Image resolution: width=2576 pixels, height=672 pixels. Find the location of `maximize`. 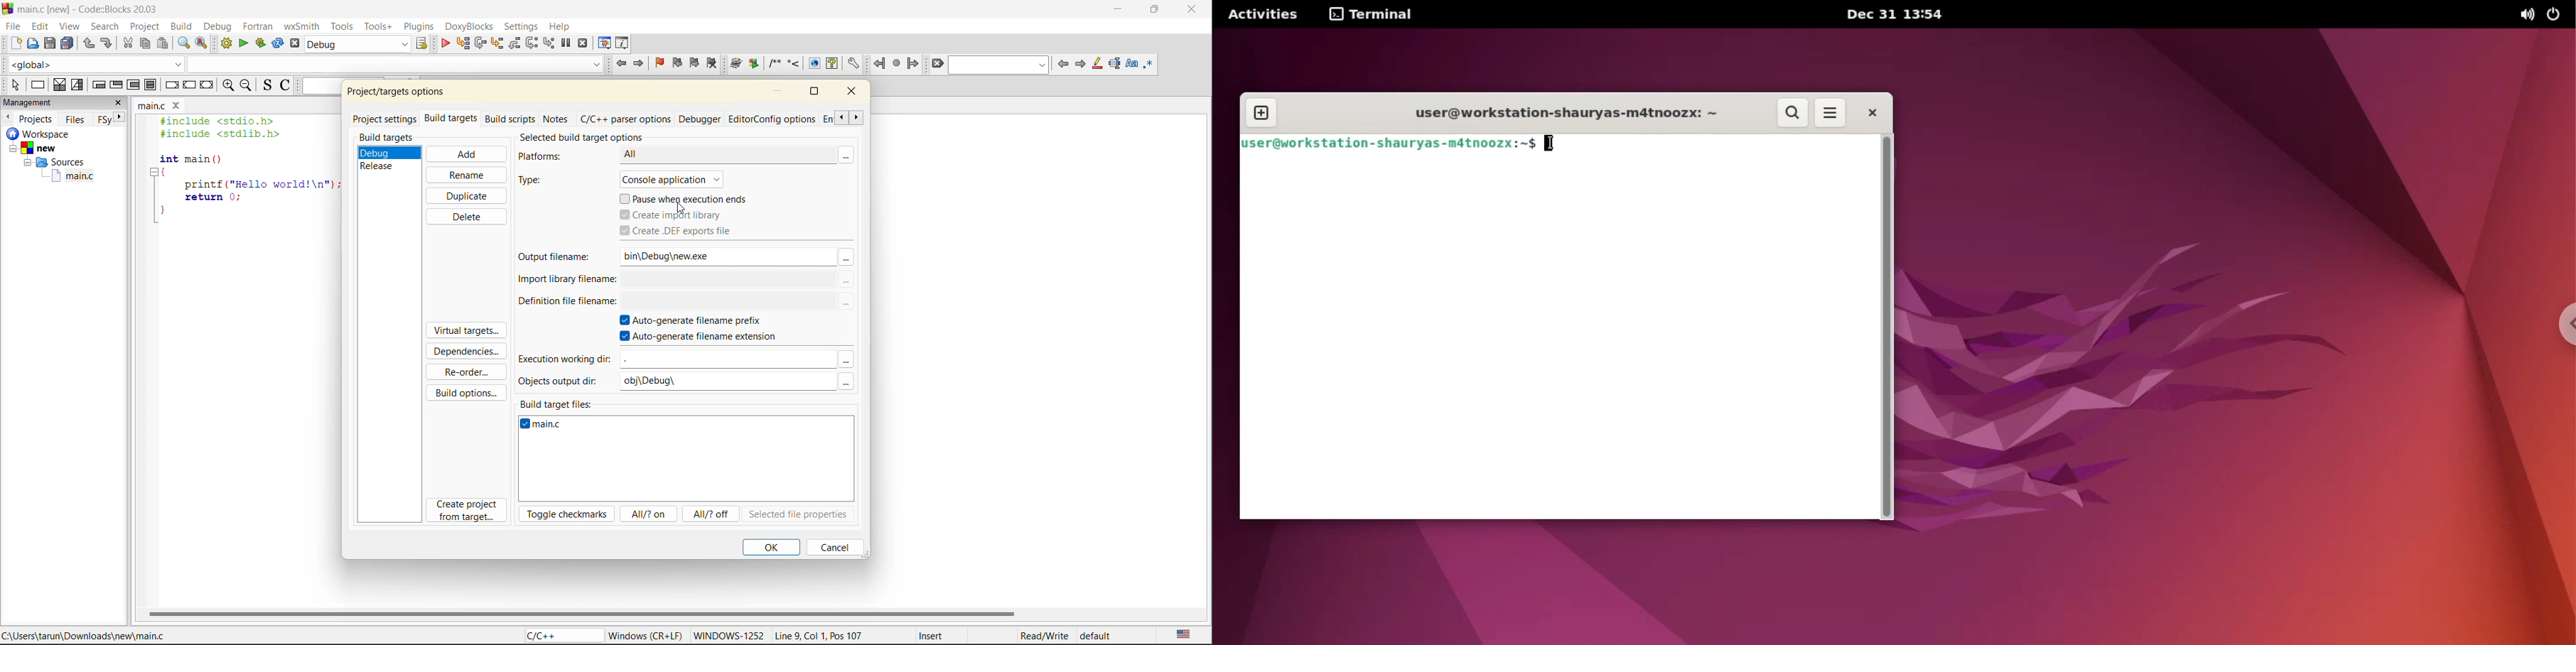

maximize is located at coordinates (814, 91).